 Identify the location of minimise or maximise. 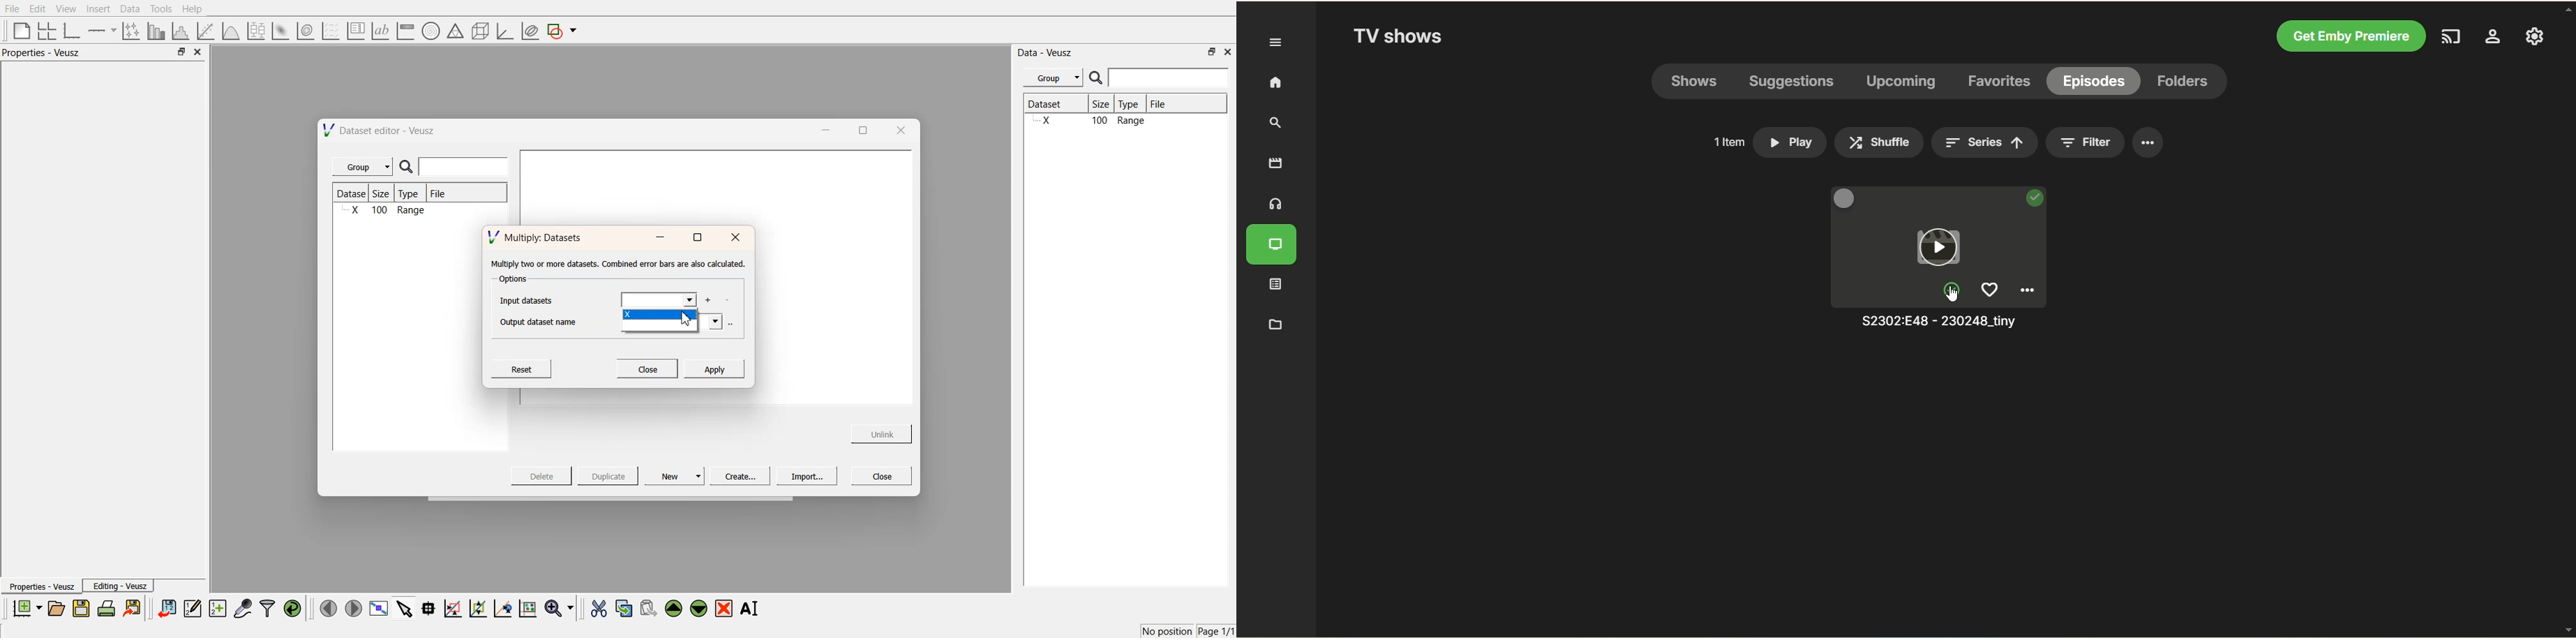
(1212, 52).